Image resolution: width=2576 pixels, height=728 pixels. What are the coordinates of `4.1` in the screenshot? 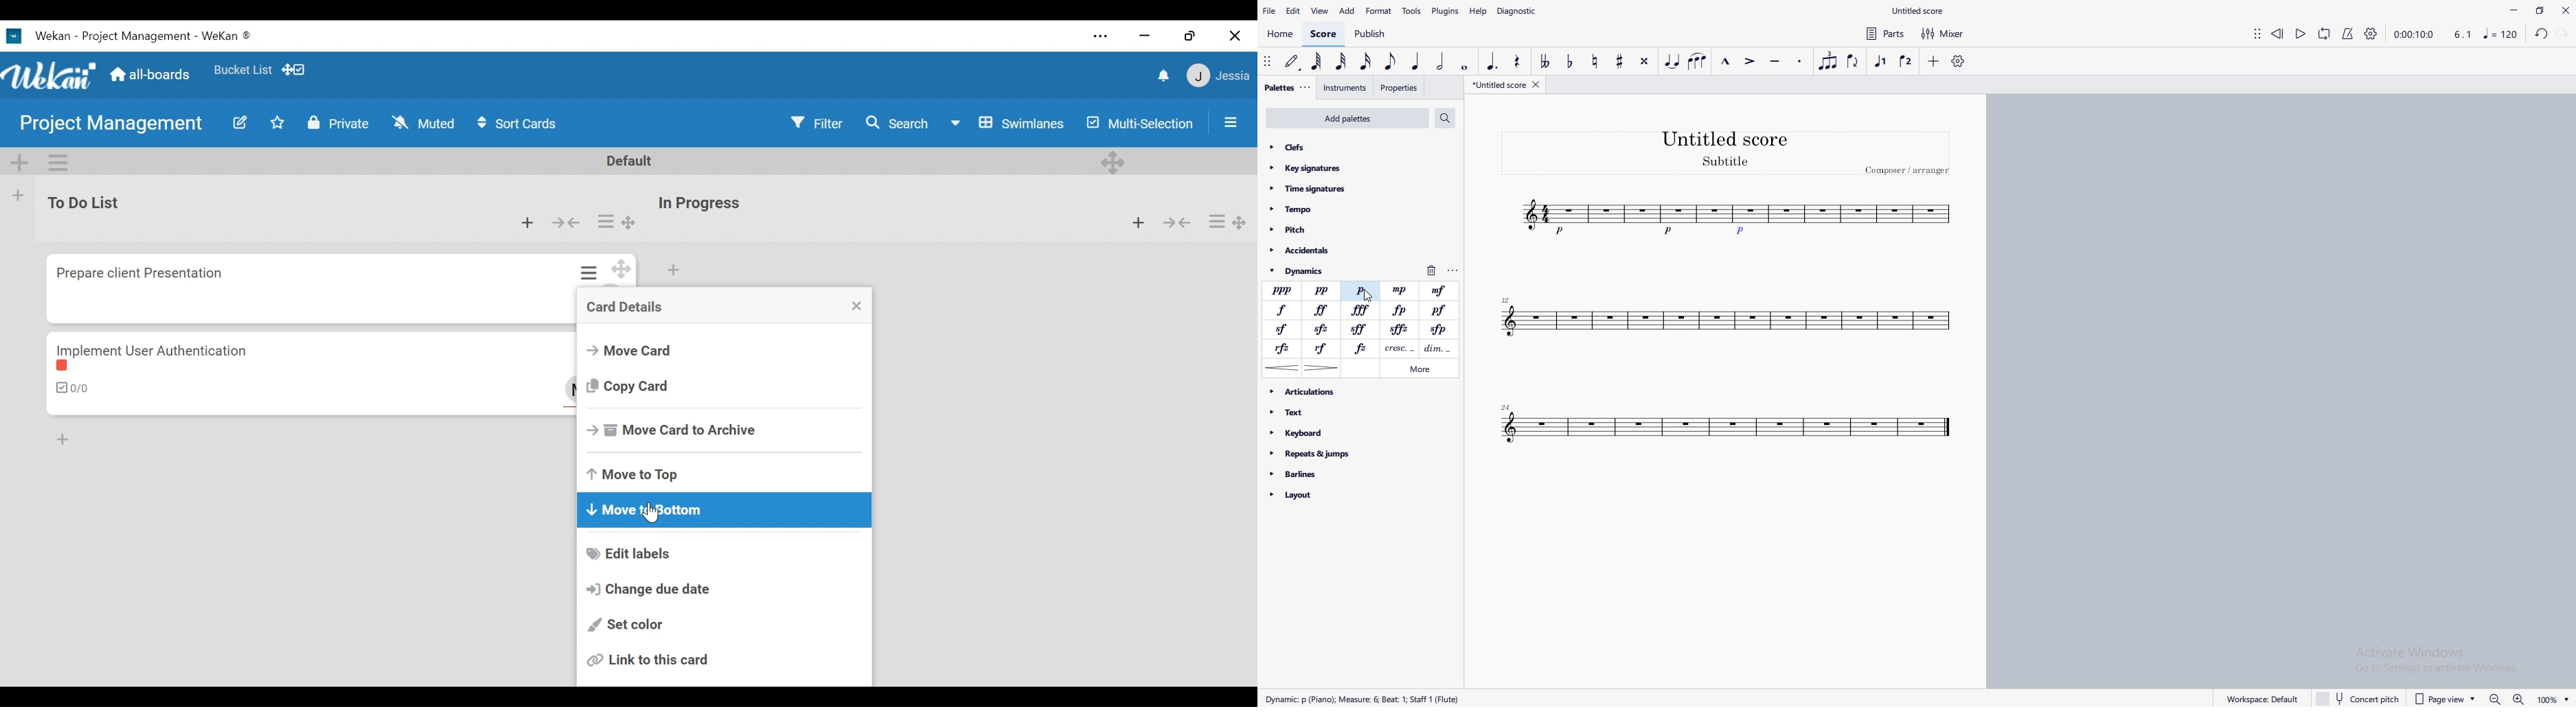 It's located at (2461, 33).